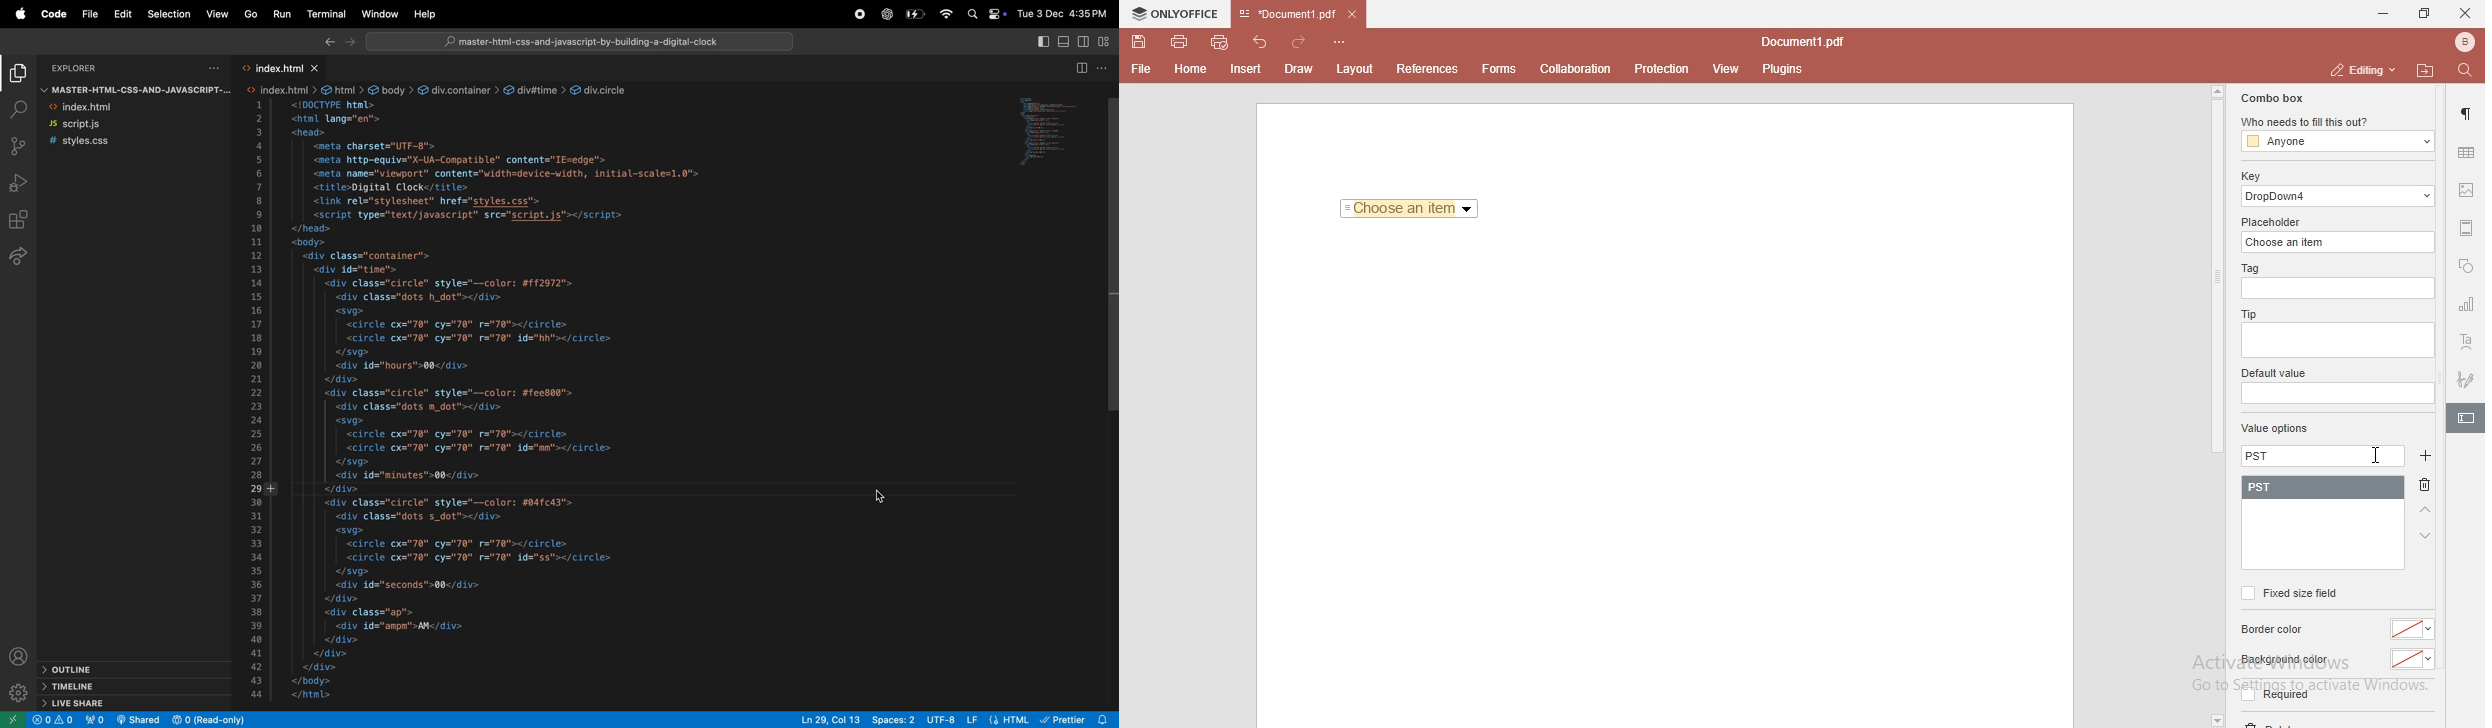  I want to click on References, so click(1425, 69).